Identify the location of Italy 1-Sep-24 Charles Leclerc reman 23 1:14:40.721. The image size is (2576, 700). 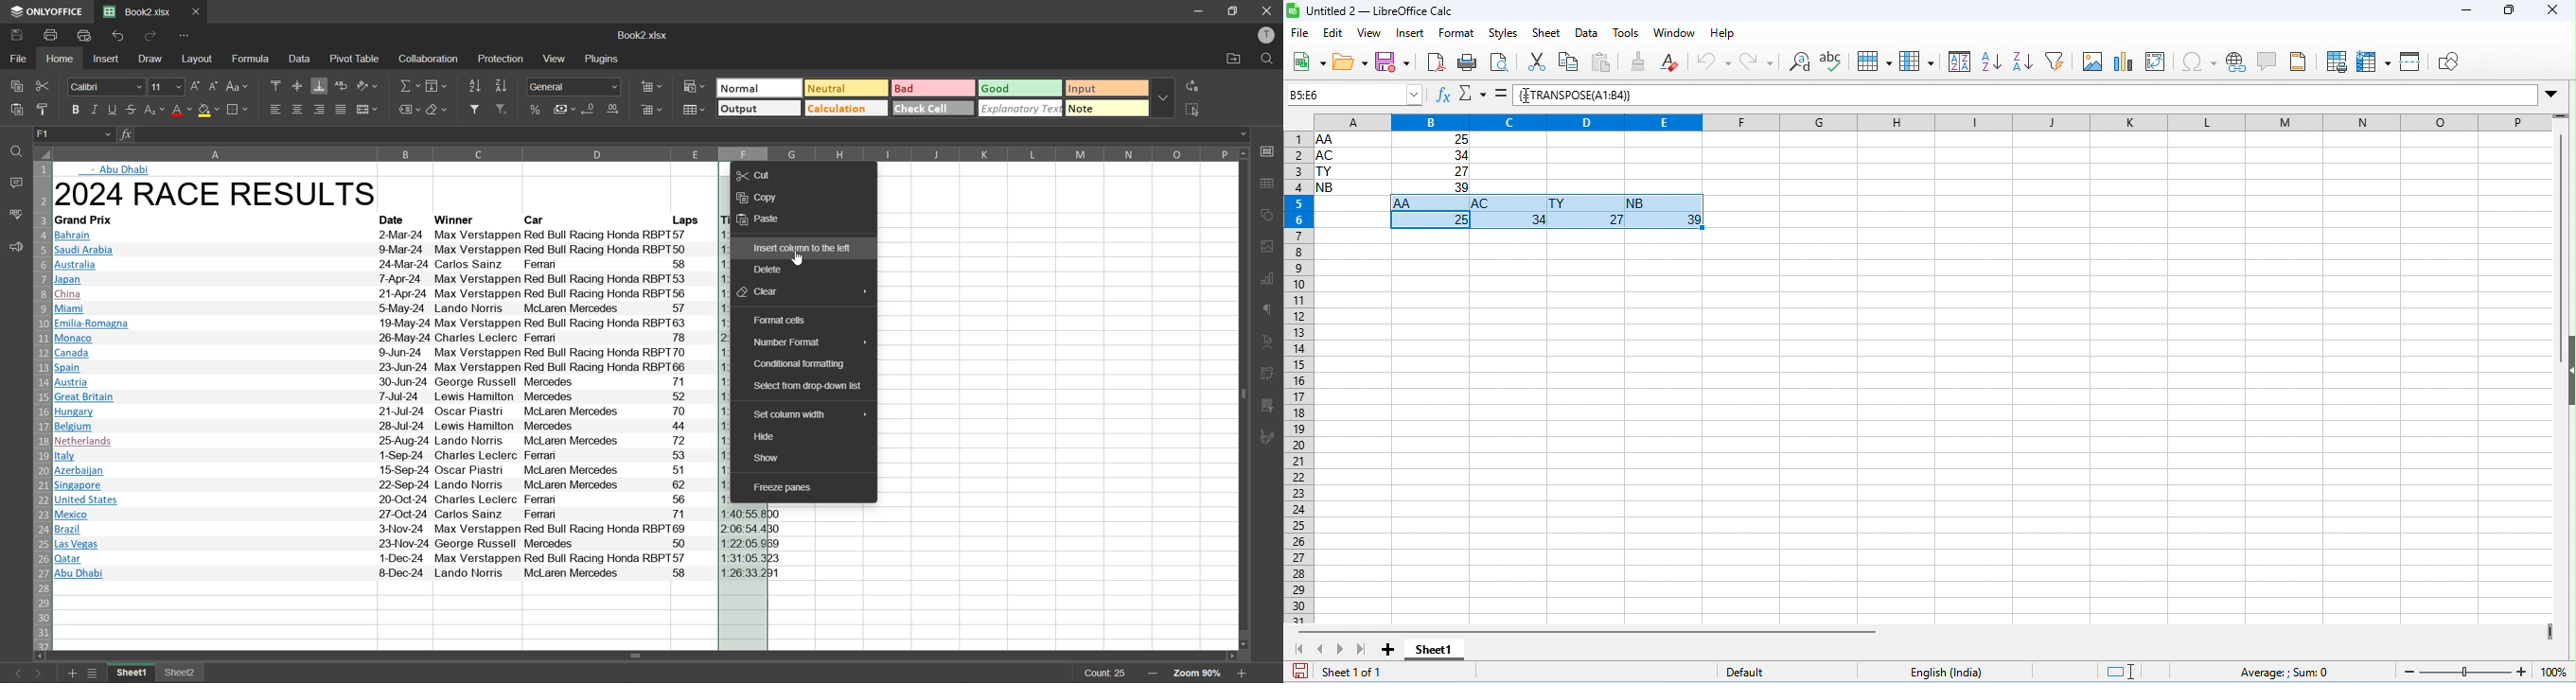
(381, 456).